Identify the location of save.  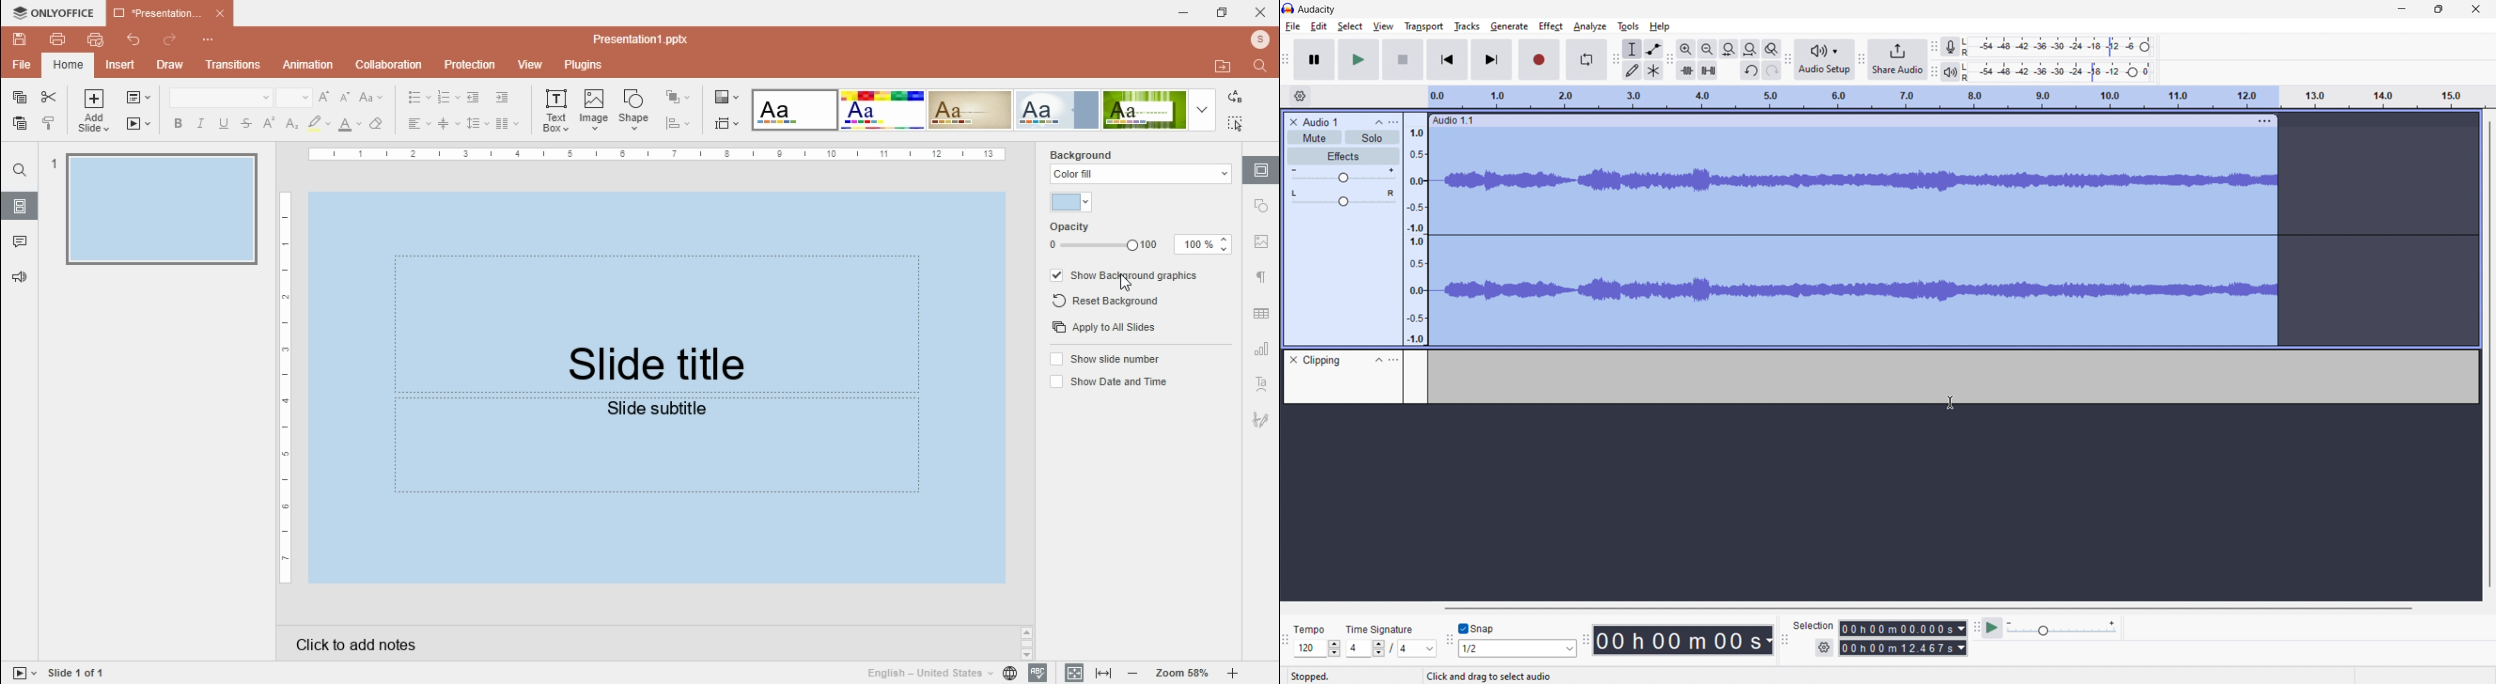
(20, 38).